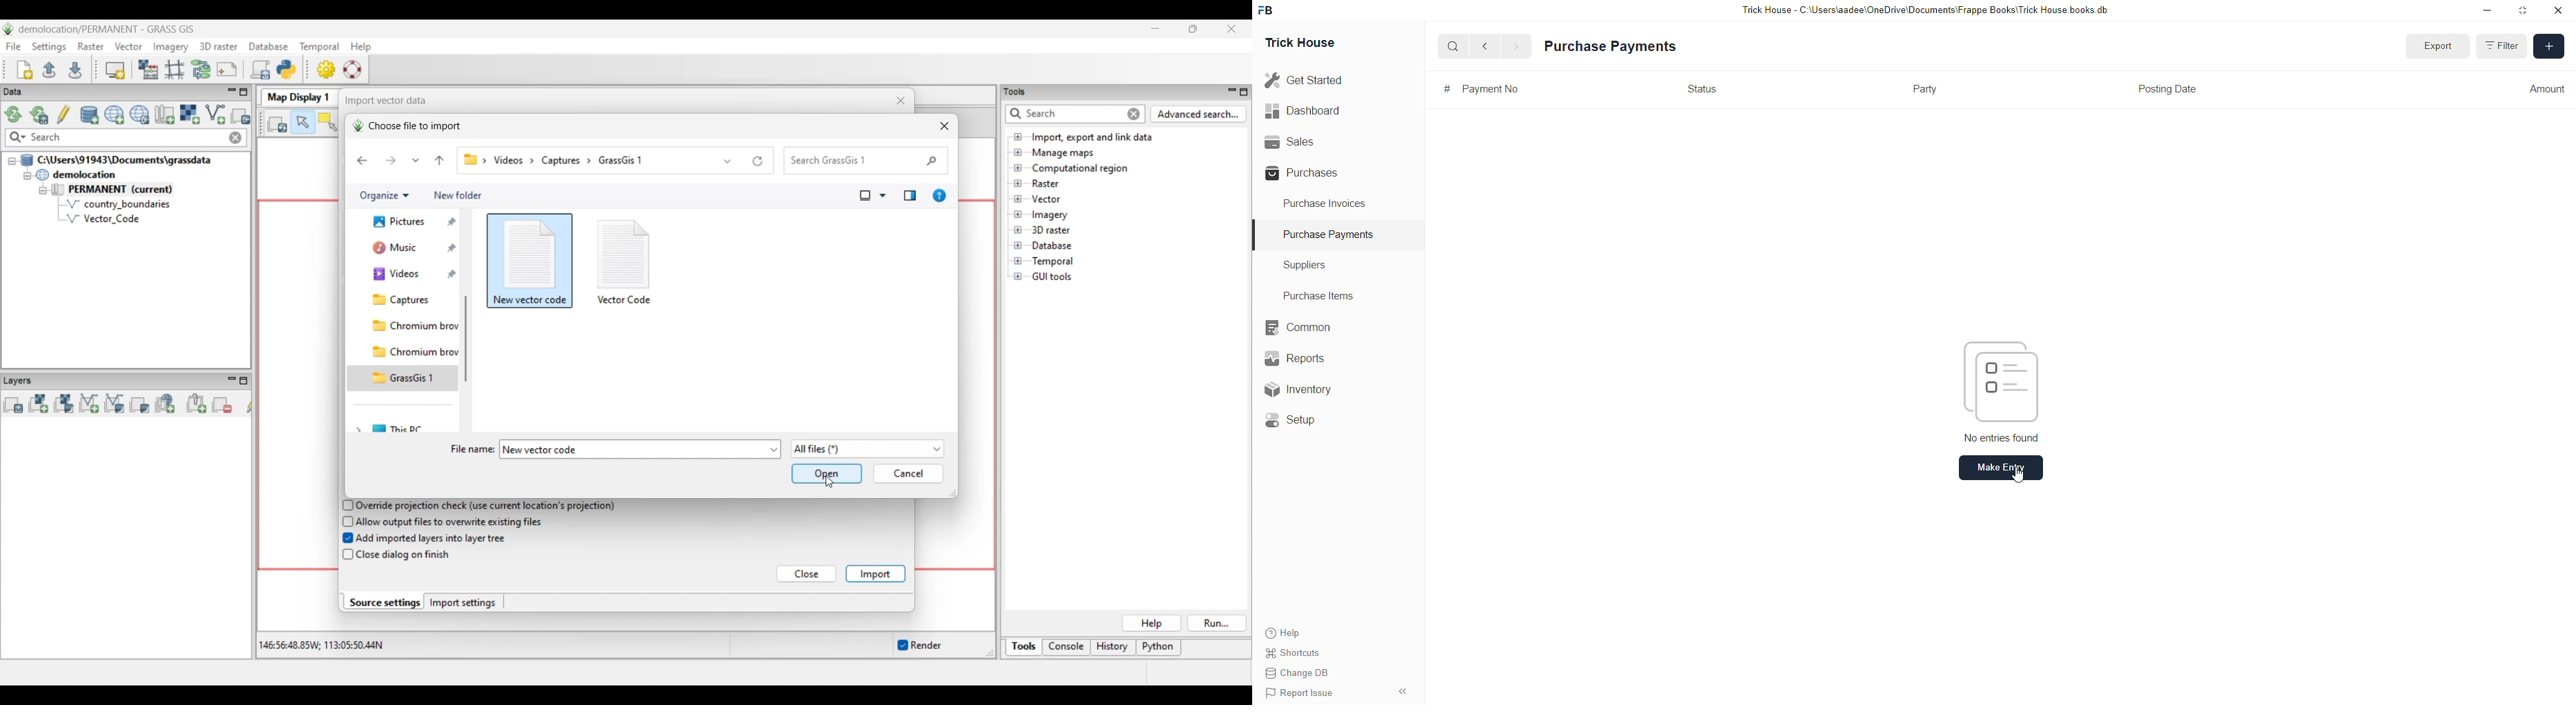  Describe the element at coordinates (1447, 89) in the screenshot. I see `serial no` at that location.